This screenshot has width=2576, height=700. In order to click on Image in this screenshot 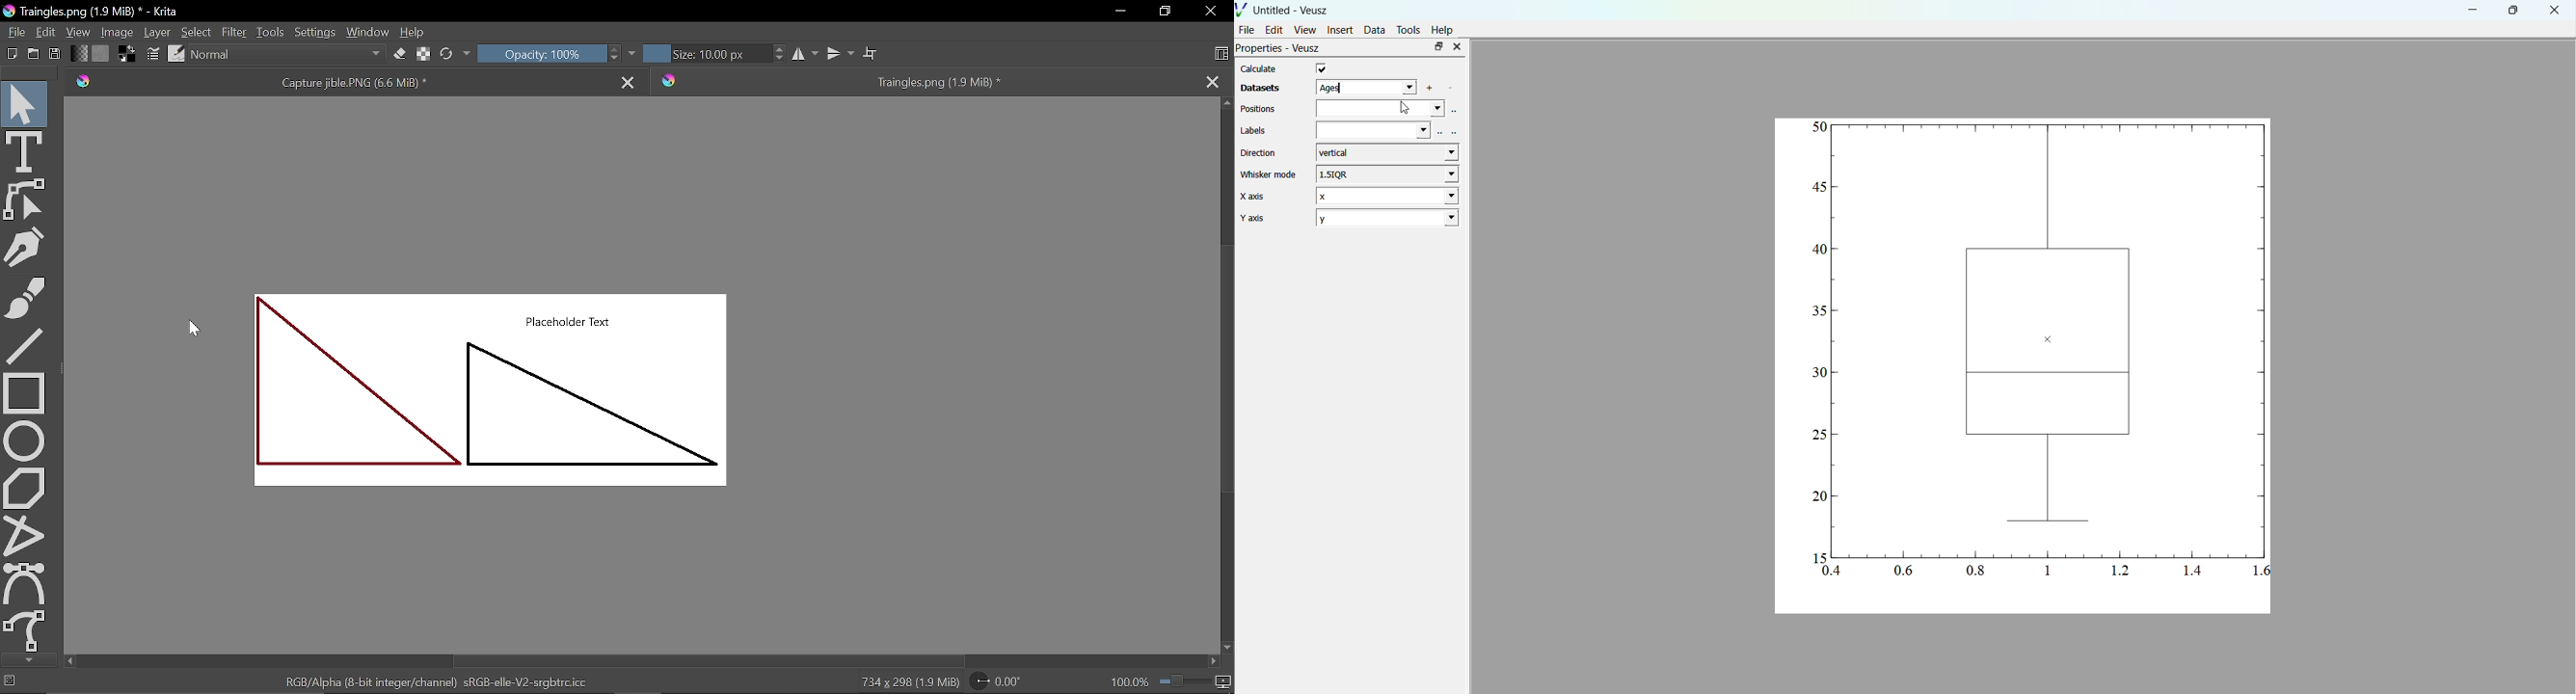, I will do `click(119, 32)`.